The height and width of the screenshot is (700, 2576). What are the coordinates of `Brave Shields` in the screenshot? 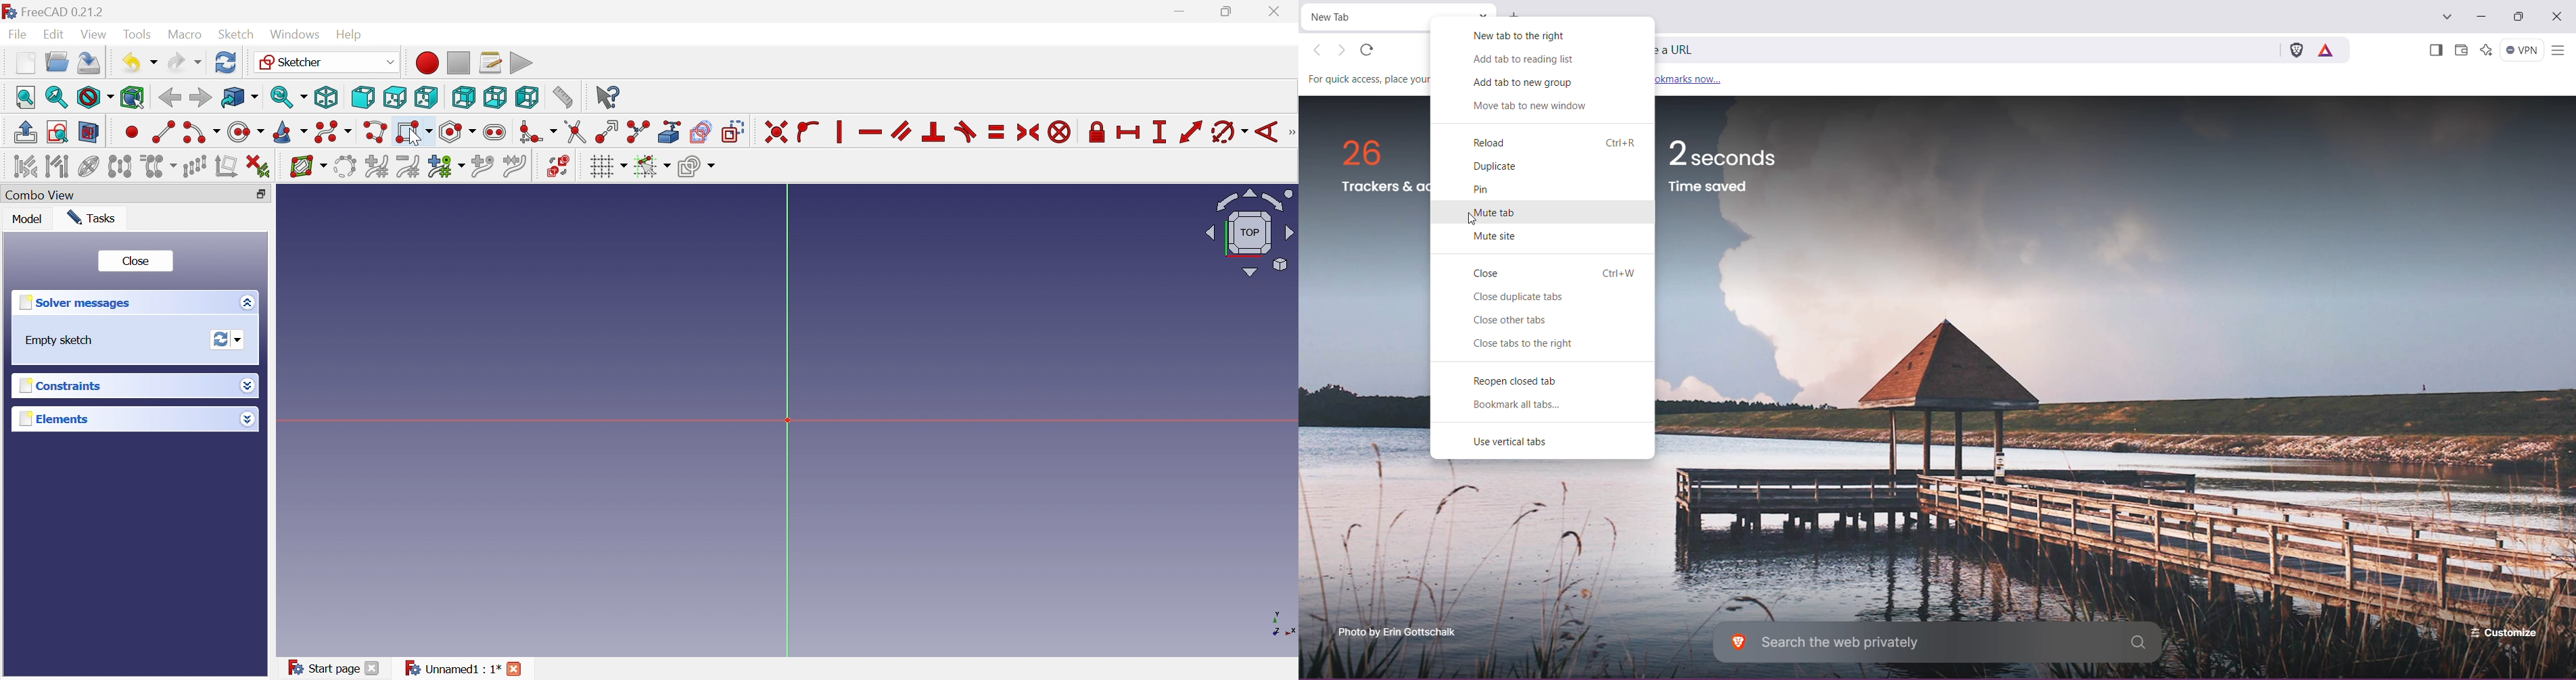 It's located at (2298, 50).